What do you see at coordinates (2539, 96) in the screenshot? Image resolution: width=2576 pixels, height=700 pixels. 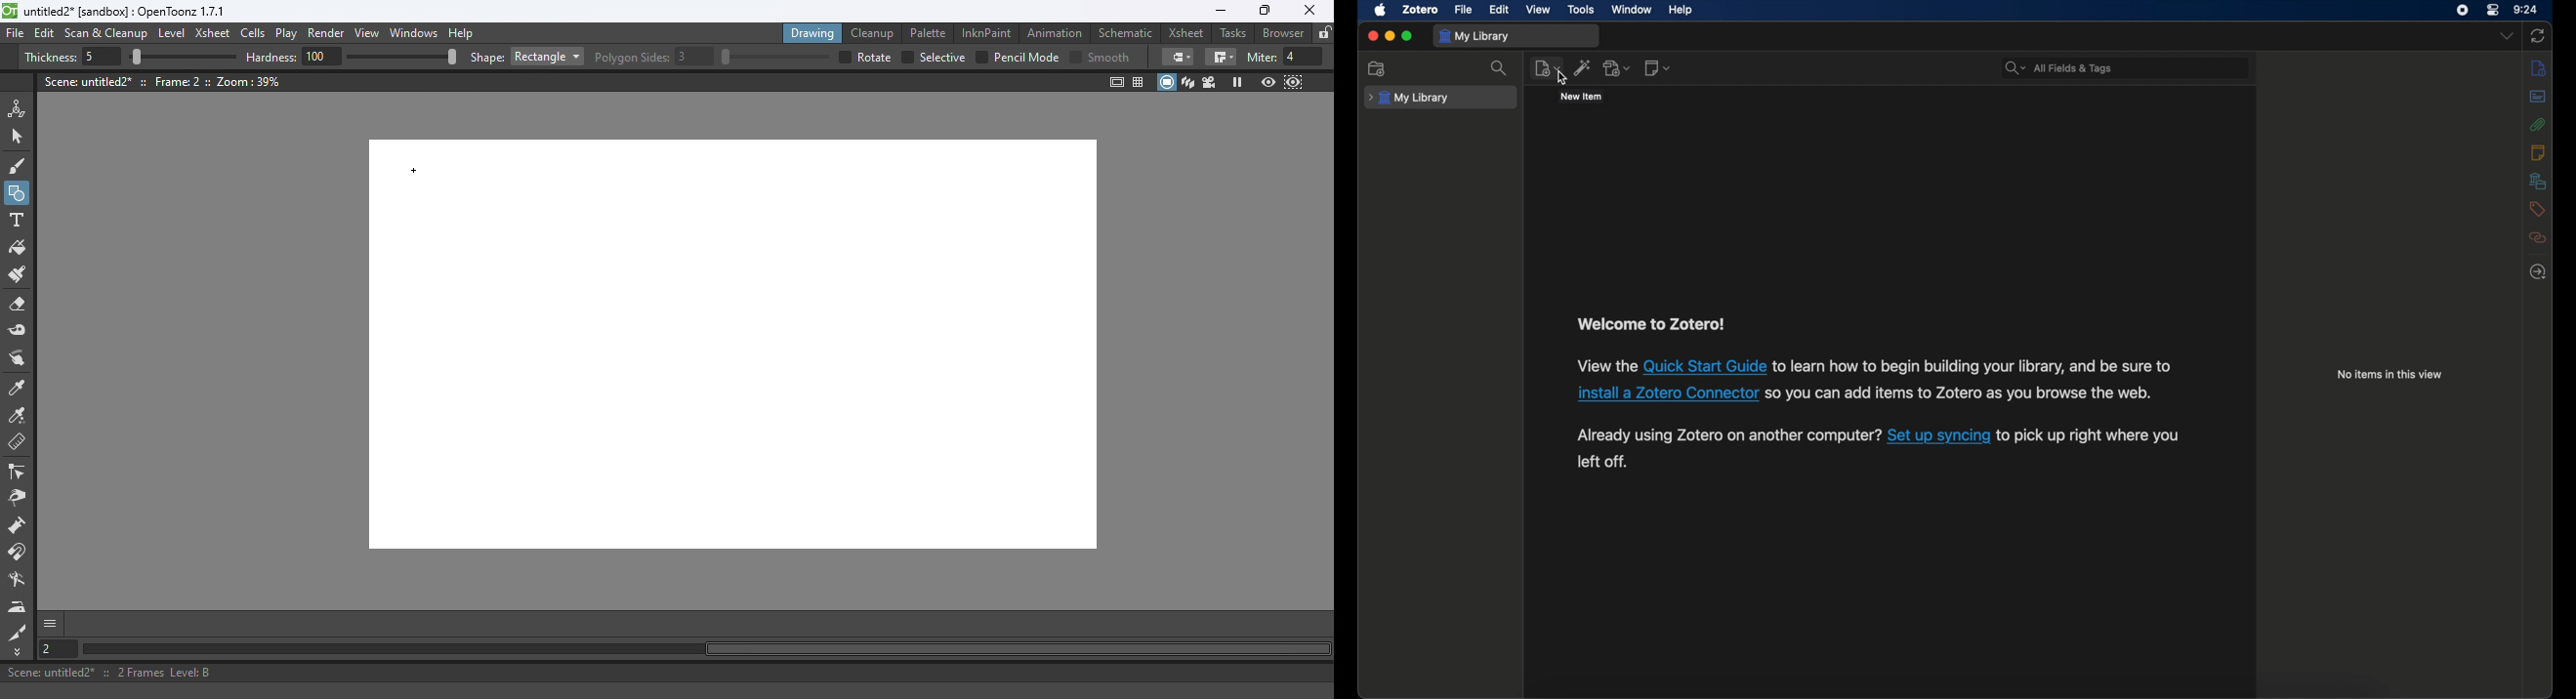 I see `abstract` at bounding box center [2539, 96].